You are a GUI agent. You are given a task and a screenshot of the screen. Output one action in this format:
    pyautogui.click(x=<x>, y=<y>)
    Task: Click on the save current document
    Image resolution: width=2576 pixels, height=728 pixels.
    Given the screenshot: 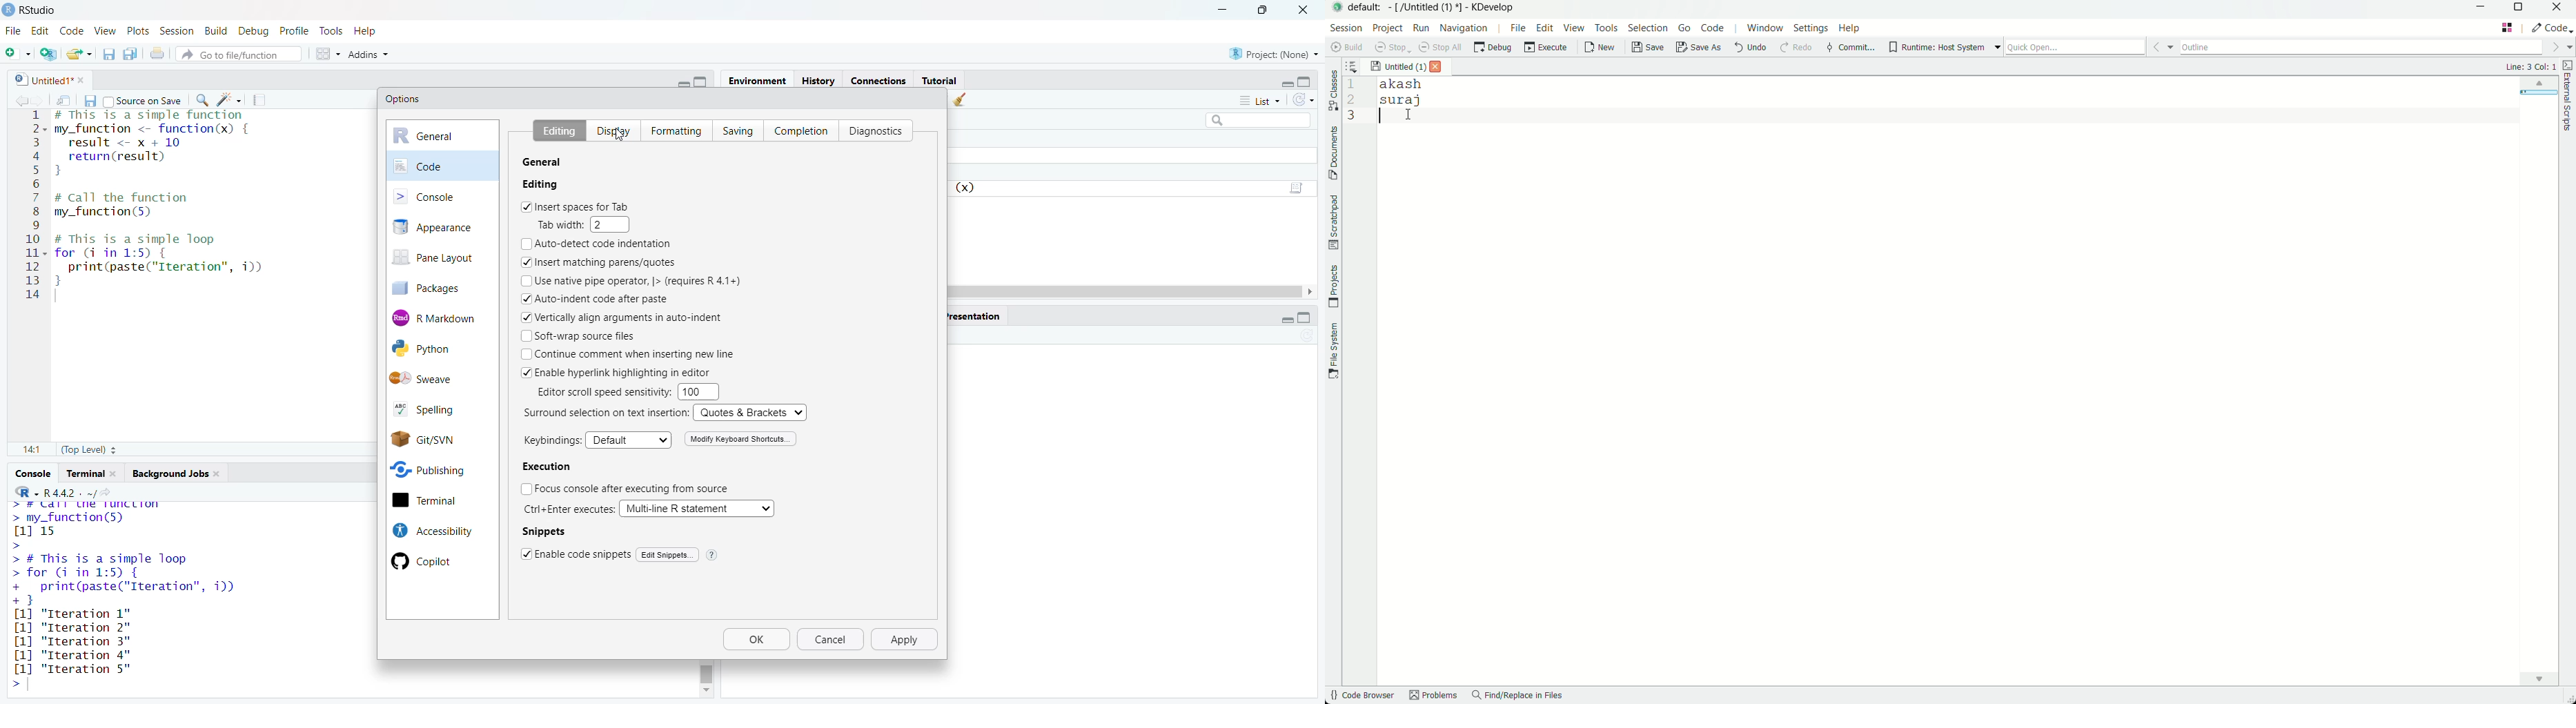 What is the action you would take?
    pyautogui.click(x=109, y=53)
    